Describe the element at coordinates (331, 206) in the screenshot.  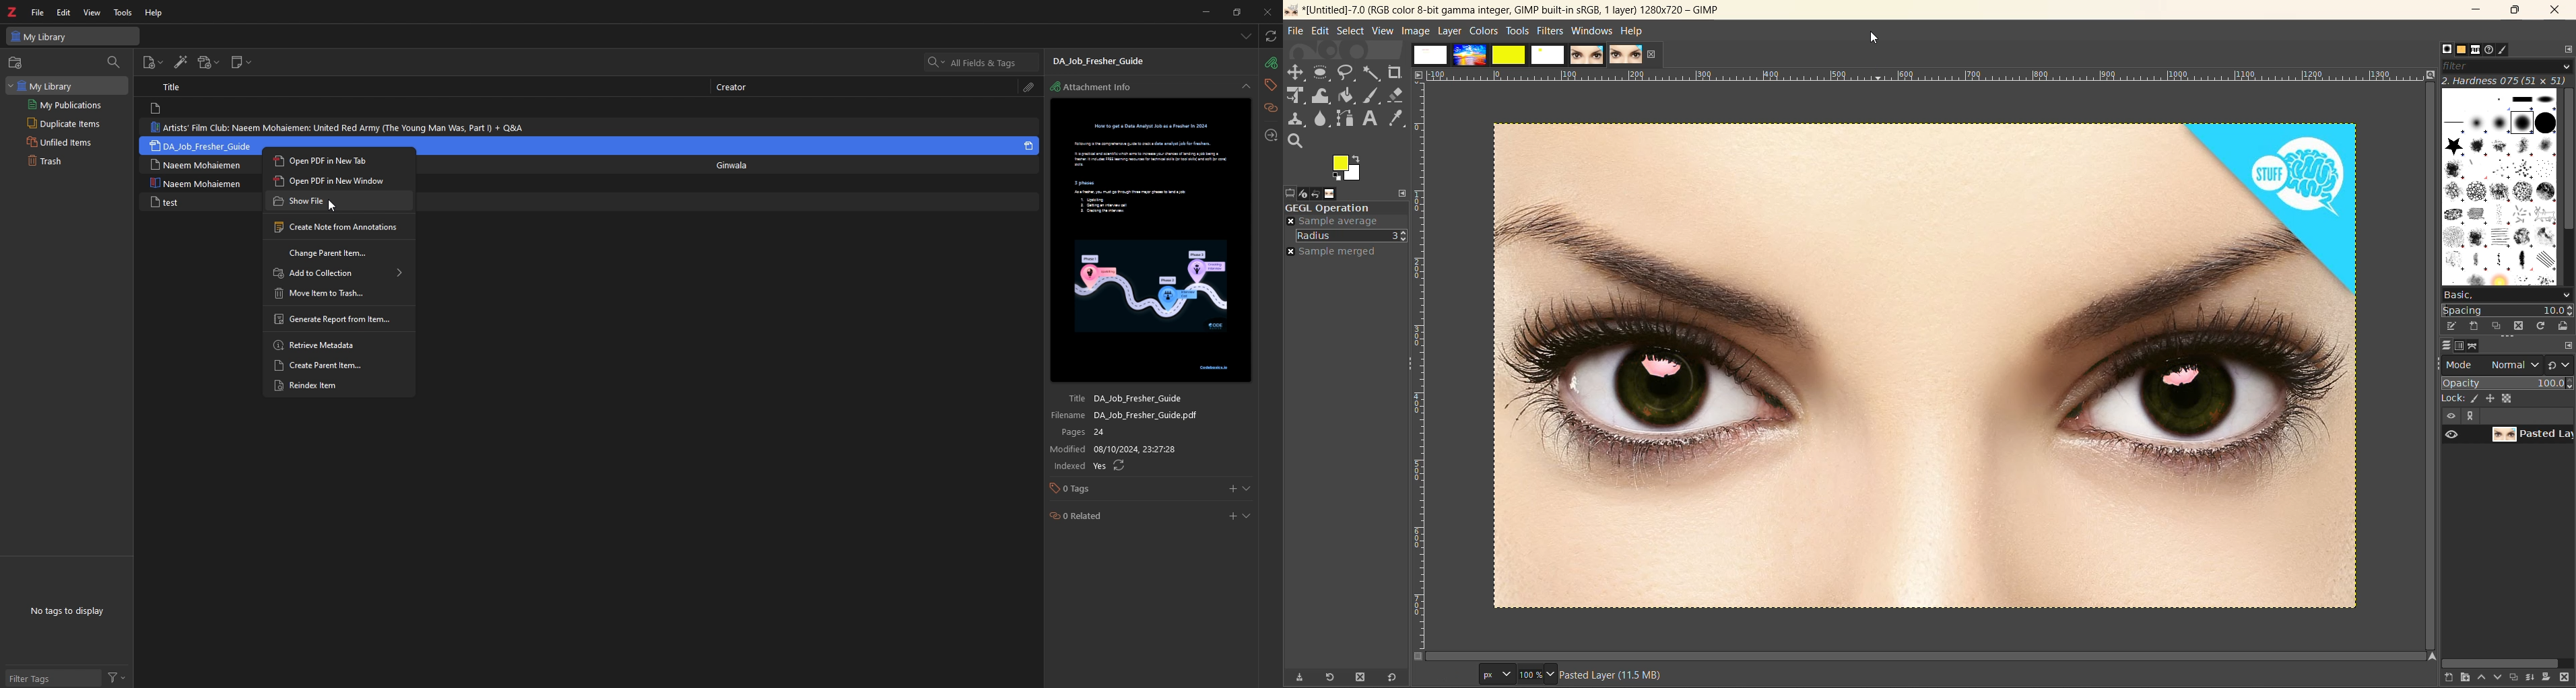
I see `Cursor` at that location.